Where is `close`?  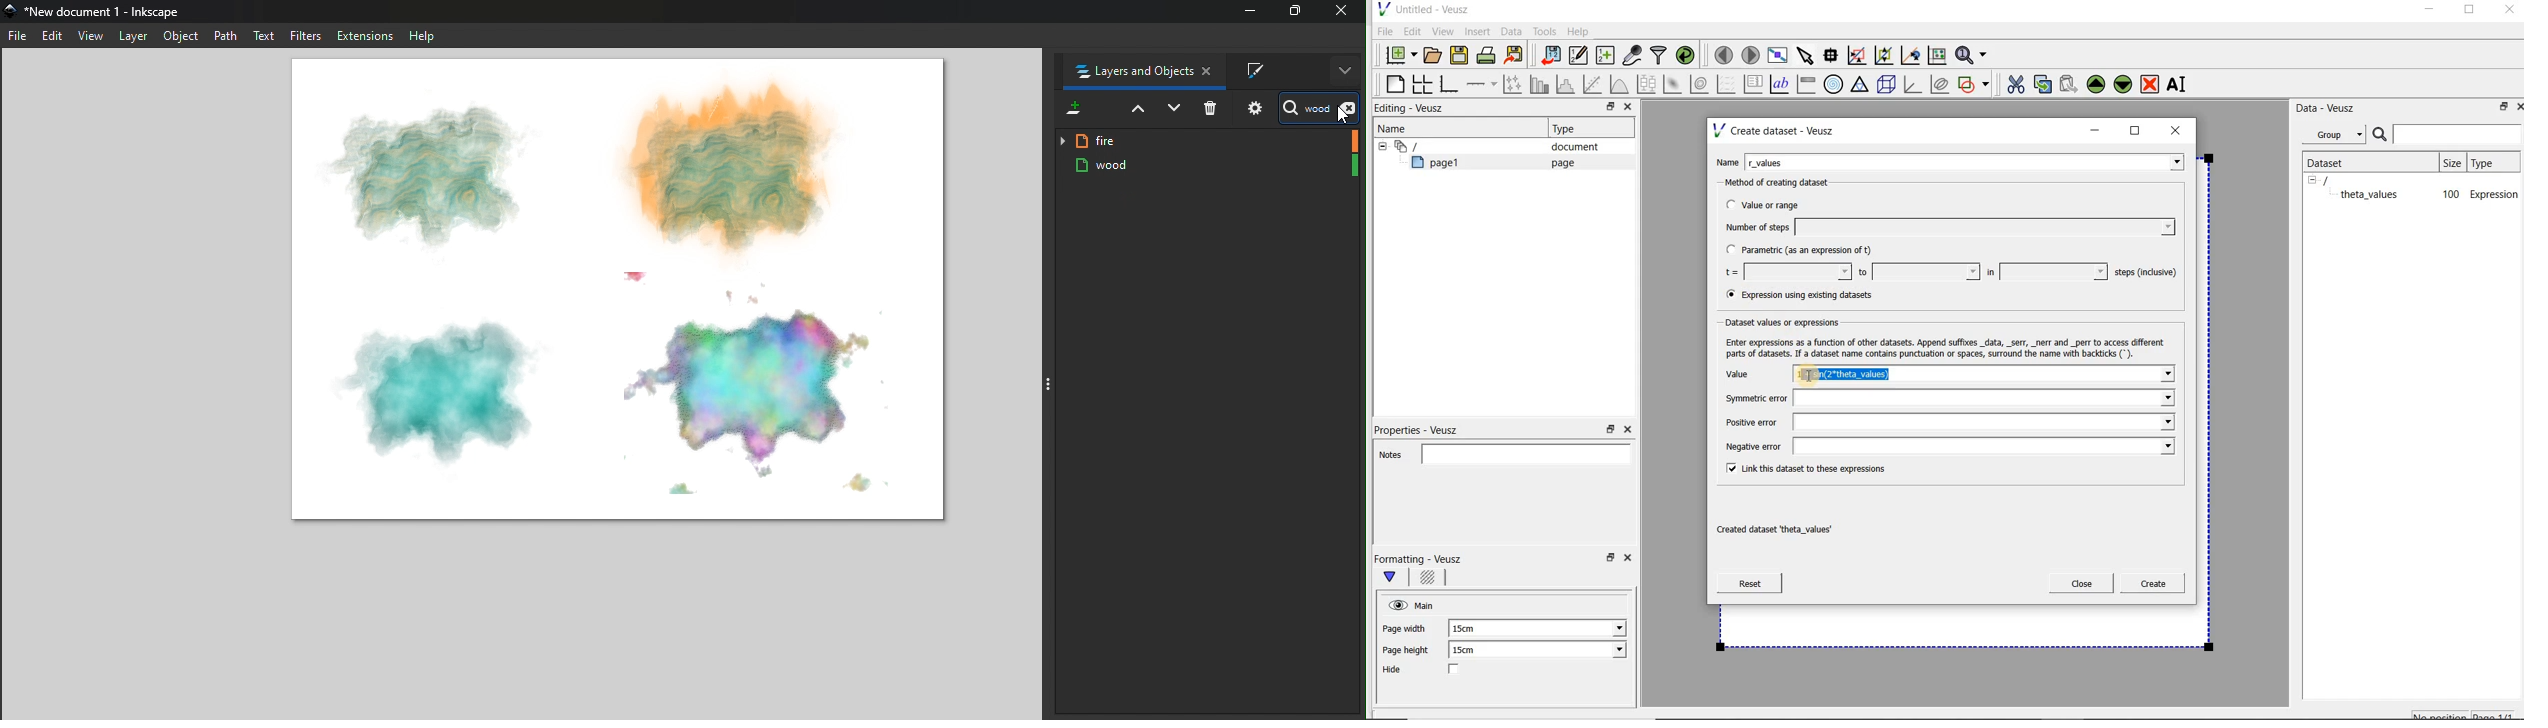
close is located at coordinates (2180, 130).